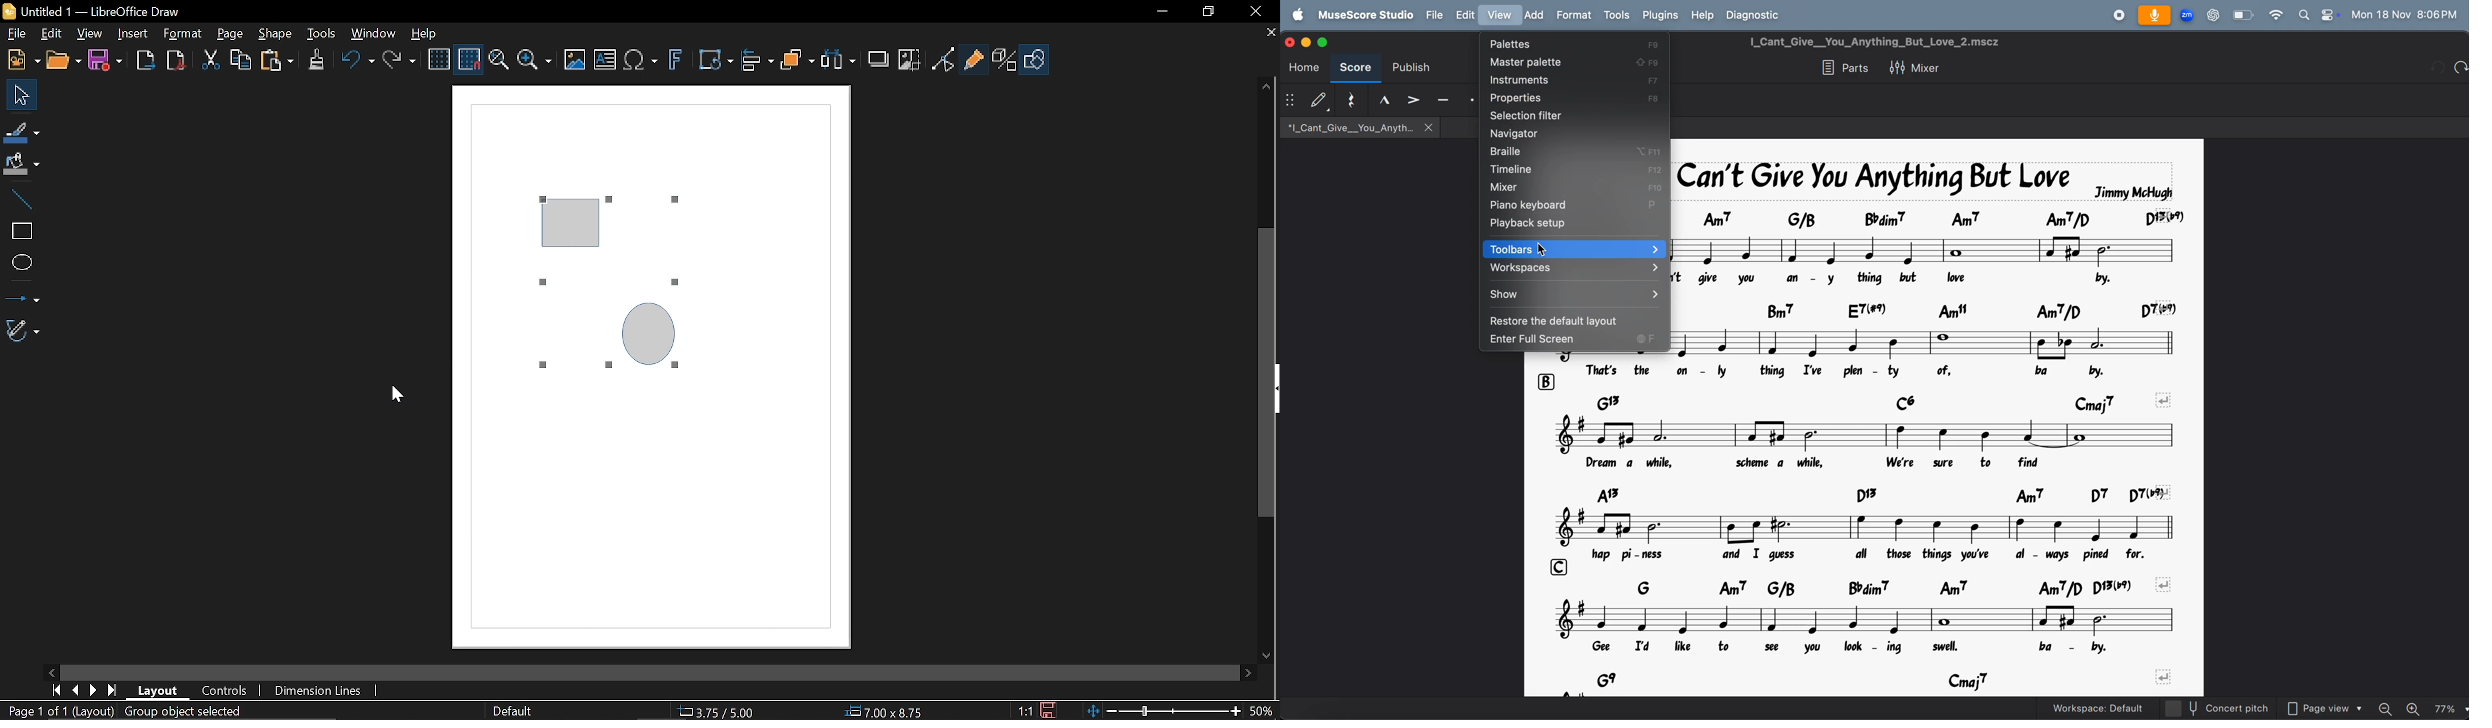 Image resolution: width=2492 pixels, height=728 pixels. What do you see at coordinates (1323, 43) in the screenshot?
I see `score` at bounding box center [1323, 43].